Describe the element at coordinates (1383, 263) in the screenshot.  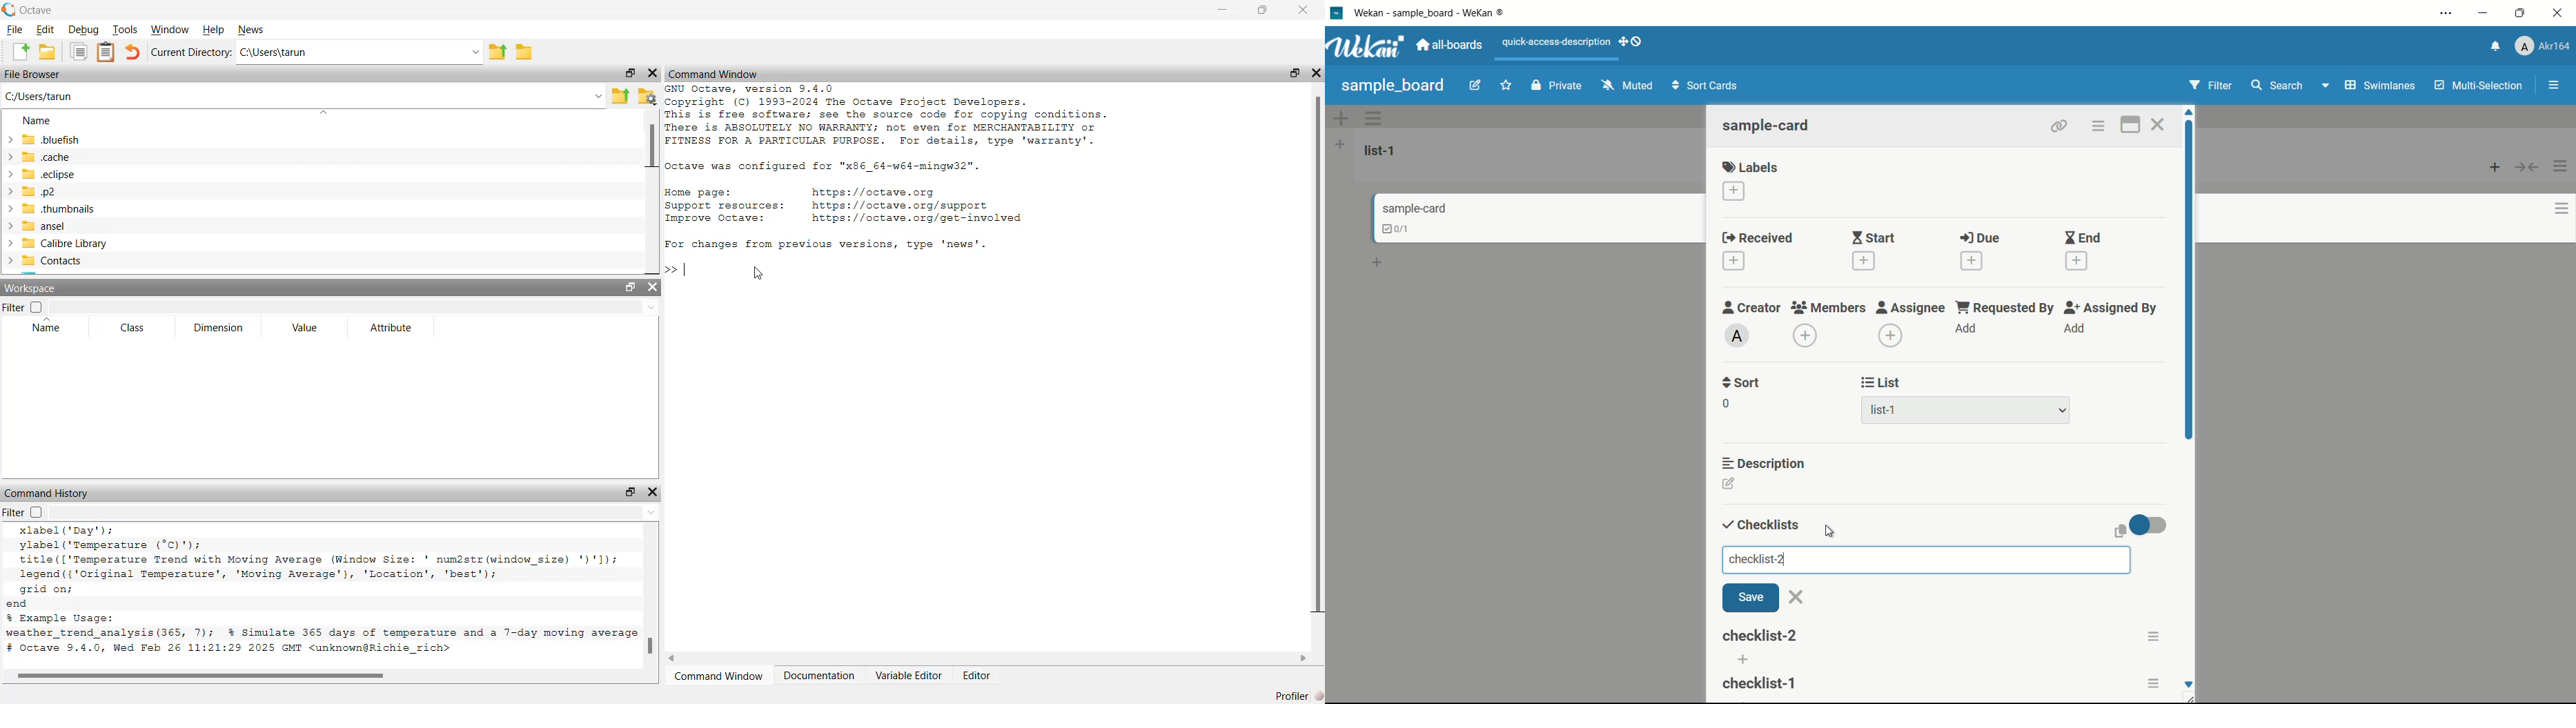
I see `add card bottom` at that location.